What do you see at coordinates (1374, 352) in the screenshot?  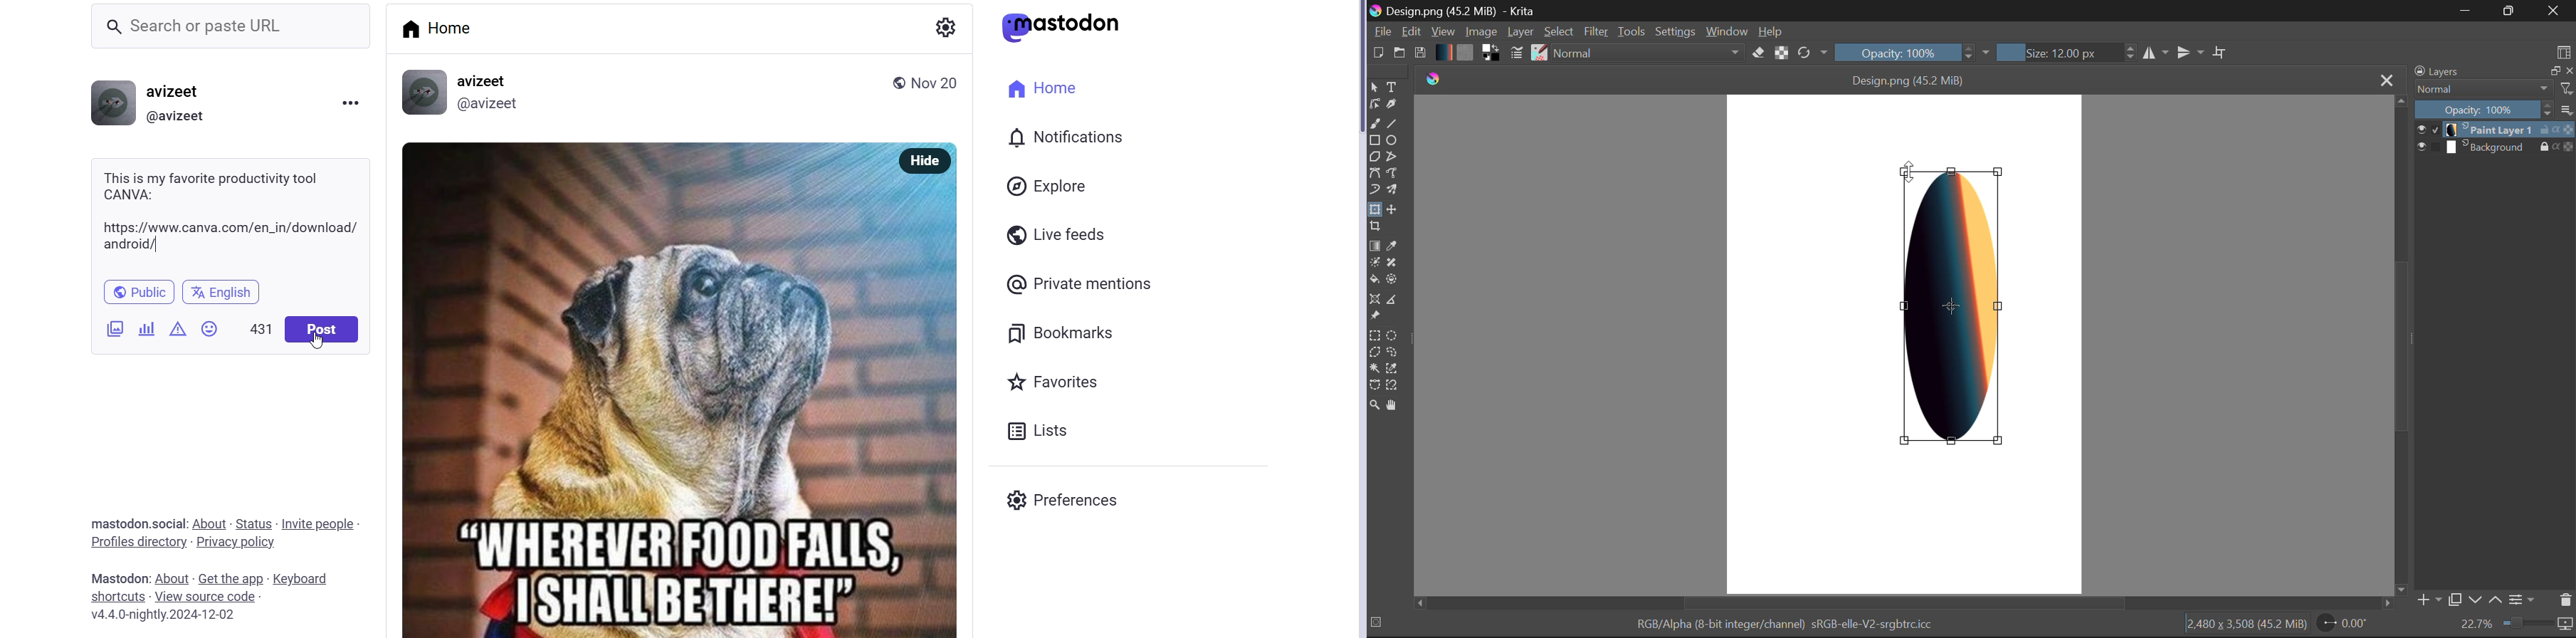 I see `Polygon Selection` at bounding box center [1374, 352].